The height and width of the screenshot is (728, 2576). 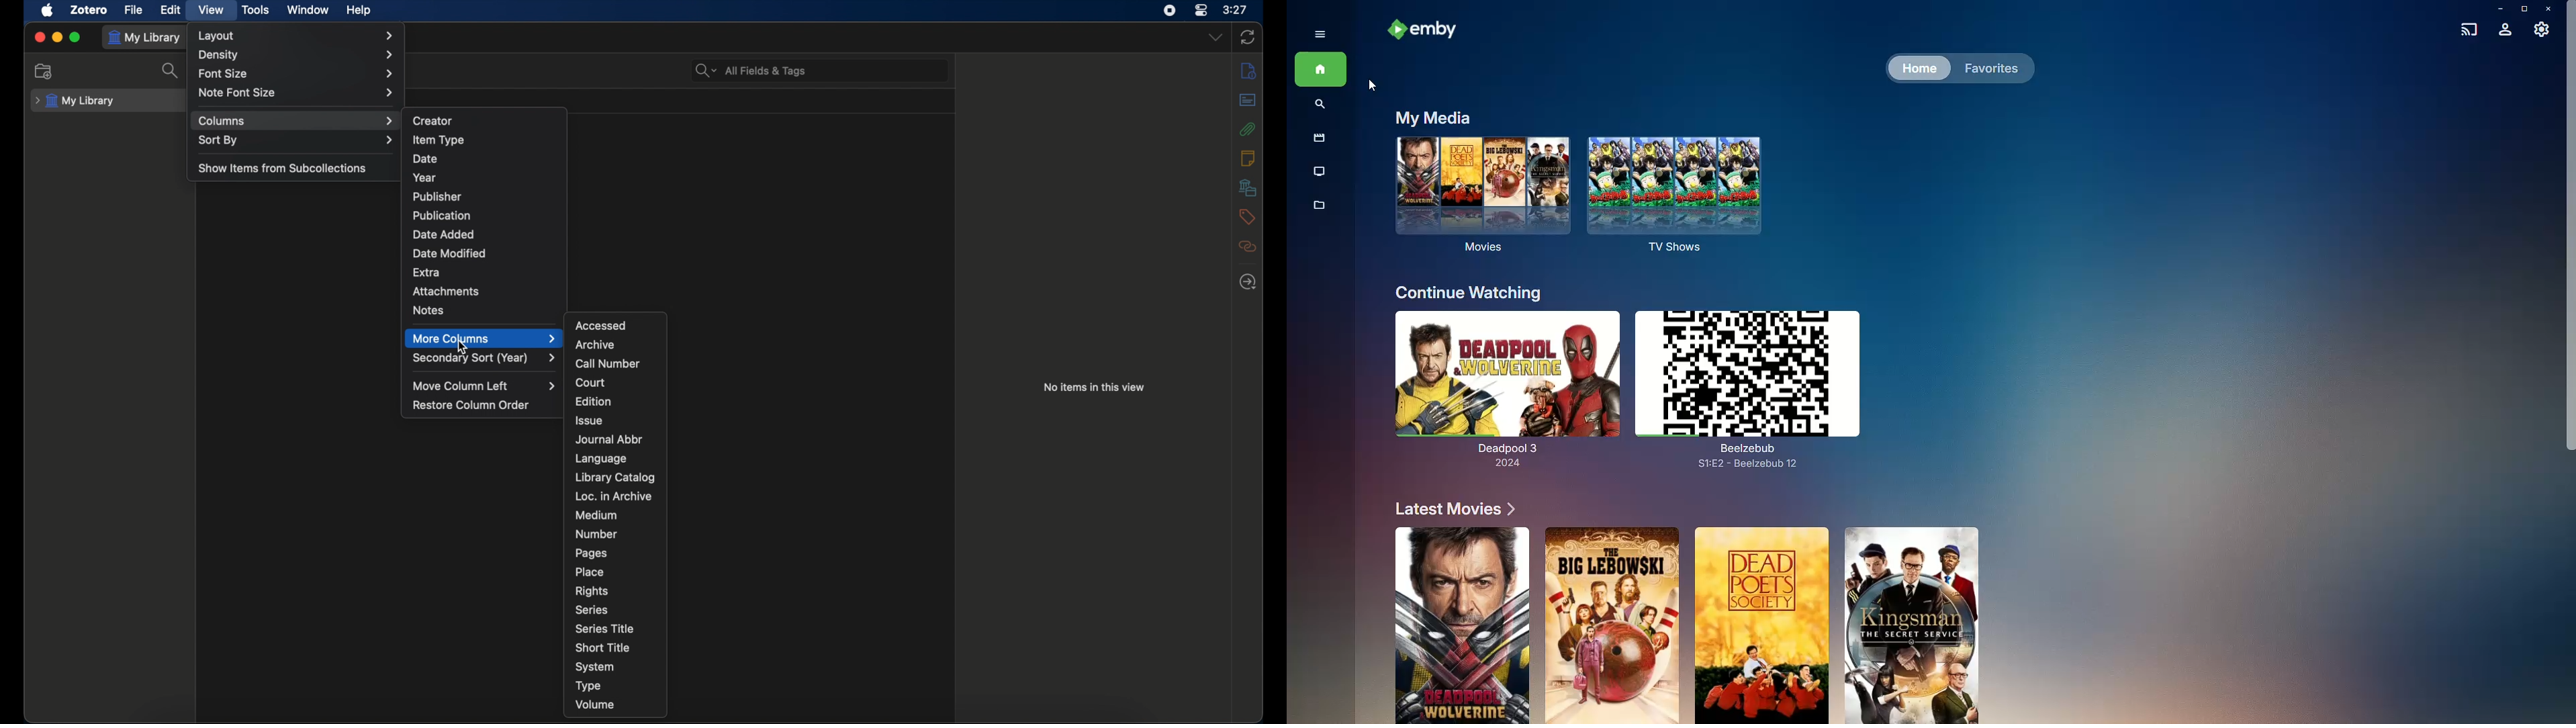 I want to click on Favorites, so click(x=1988, y=67).